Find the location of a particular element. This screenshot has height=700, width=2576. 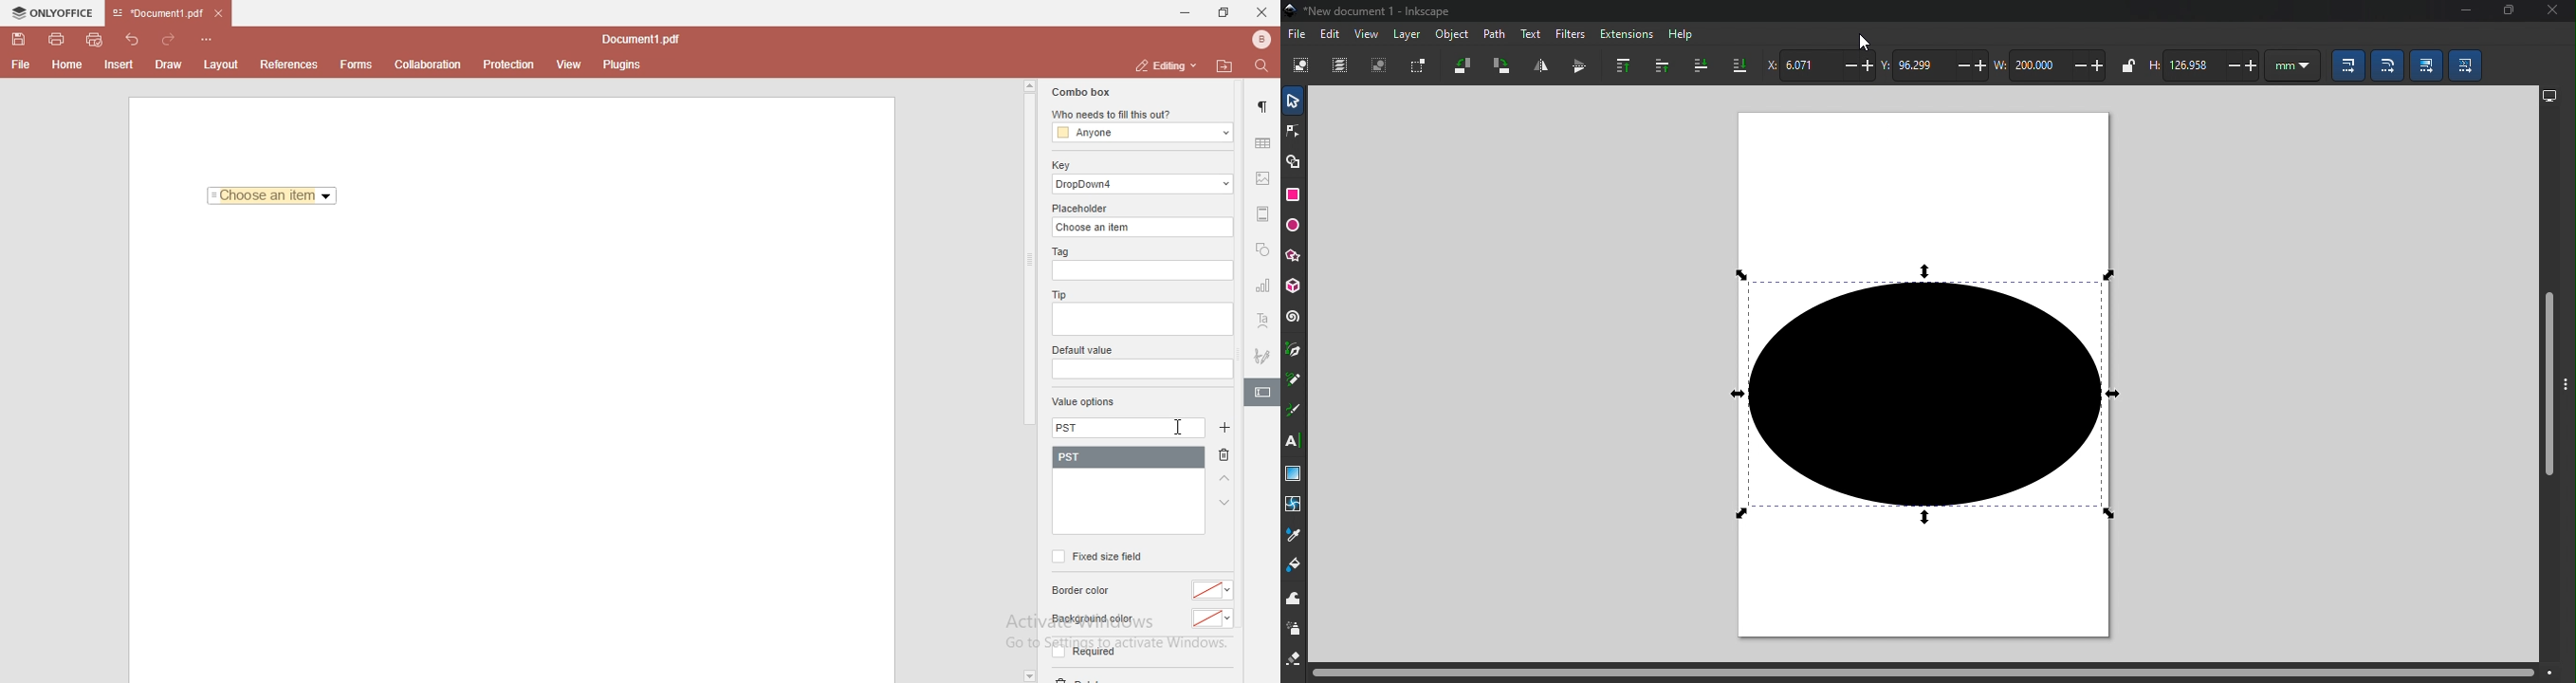

Pencil tool is located at coordinates (1295, 382).